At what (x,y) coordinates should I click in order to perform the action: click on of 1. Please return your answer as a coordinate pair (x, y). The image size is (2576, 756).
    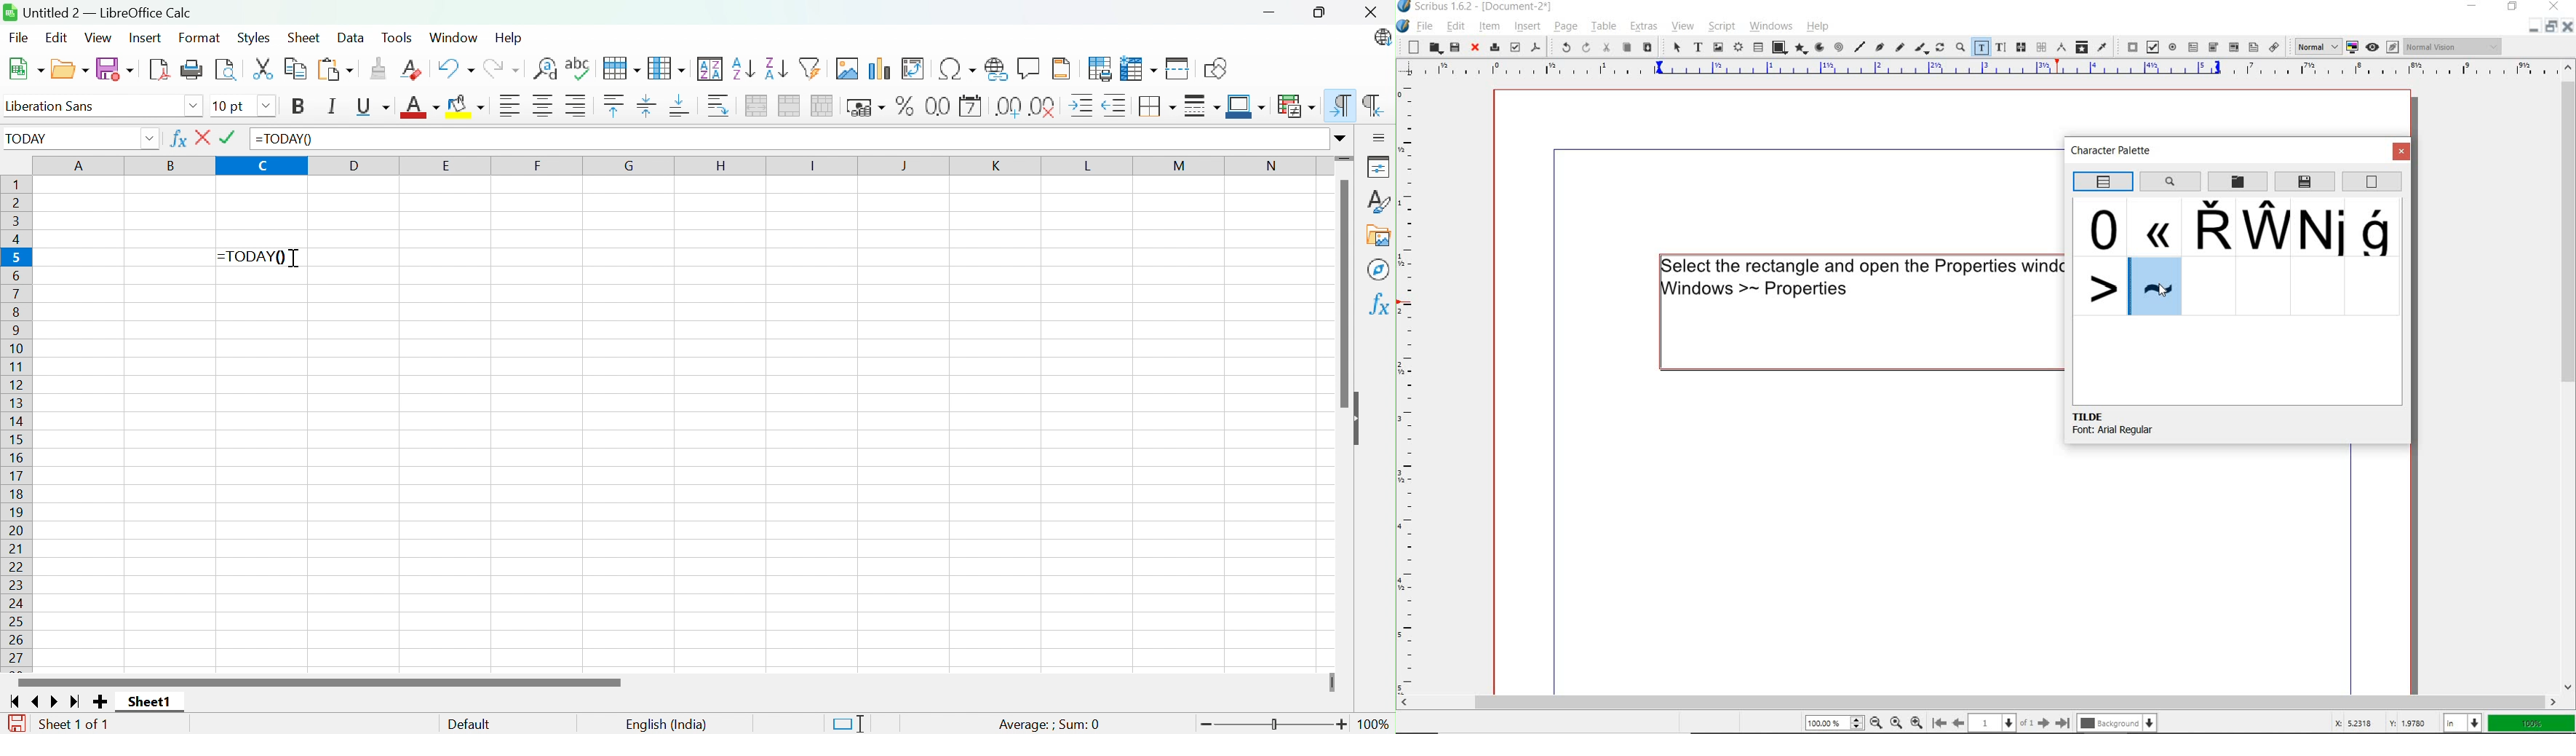
    Looking at the image, I should click on (2027, 722).